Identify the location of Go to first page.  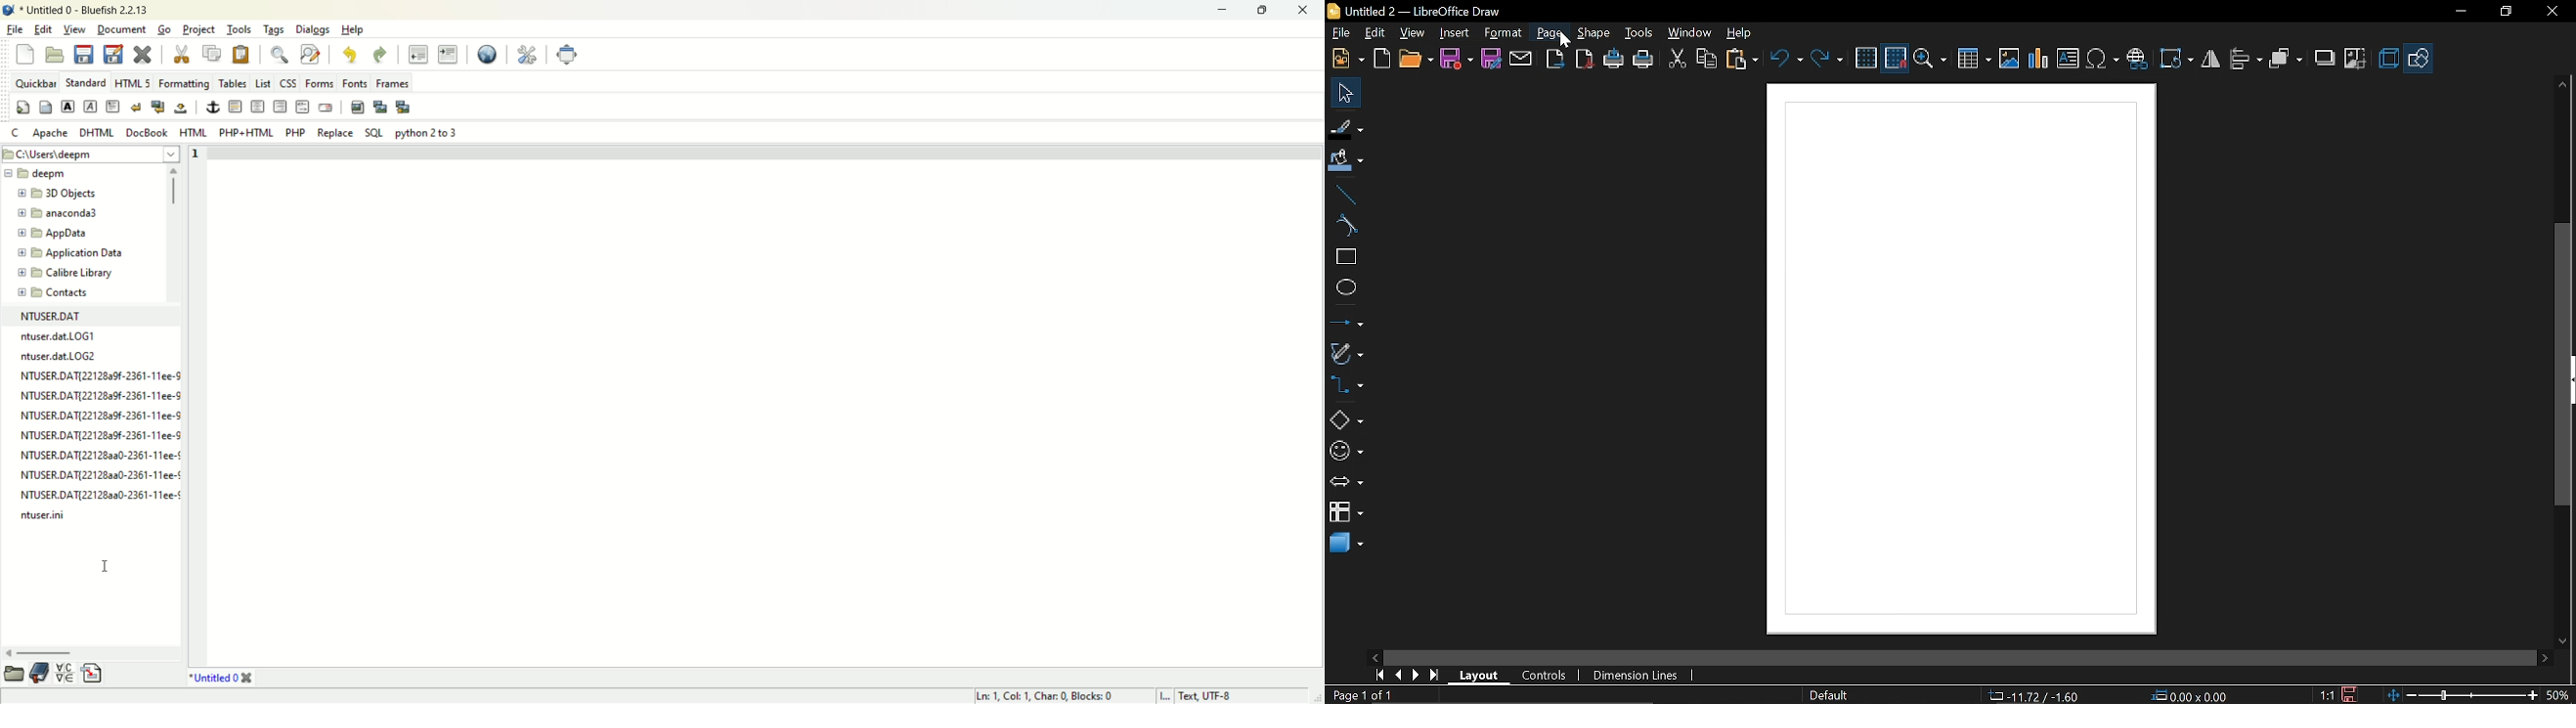
(1381, 676).